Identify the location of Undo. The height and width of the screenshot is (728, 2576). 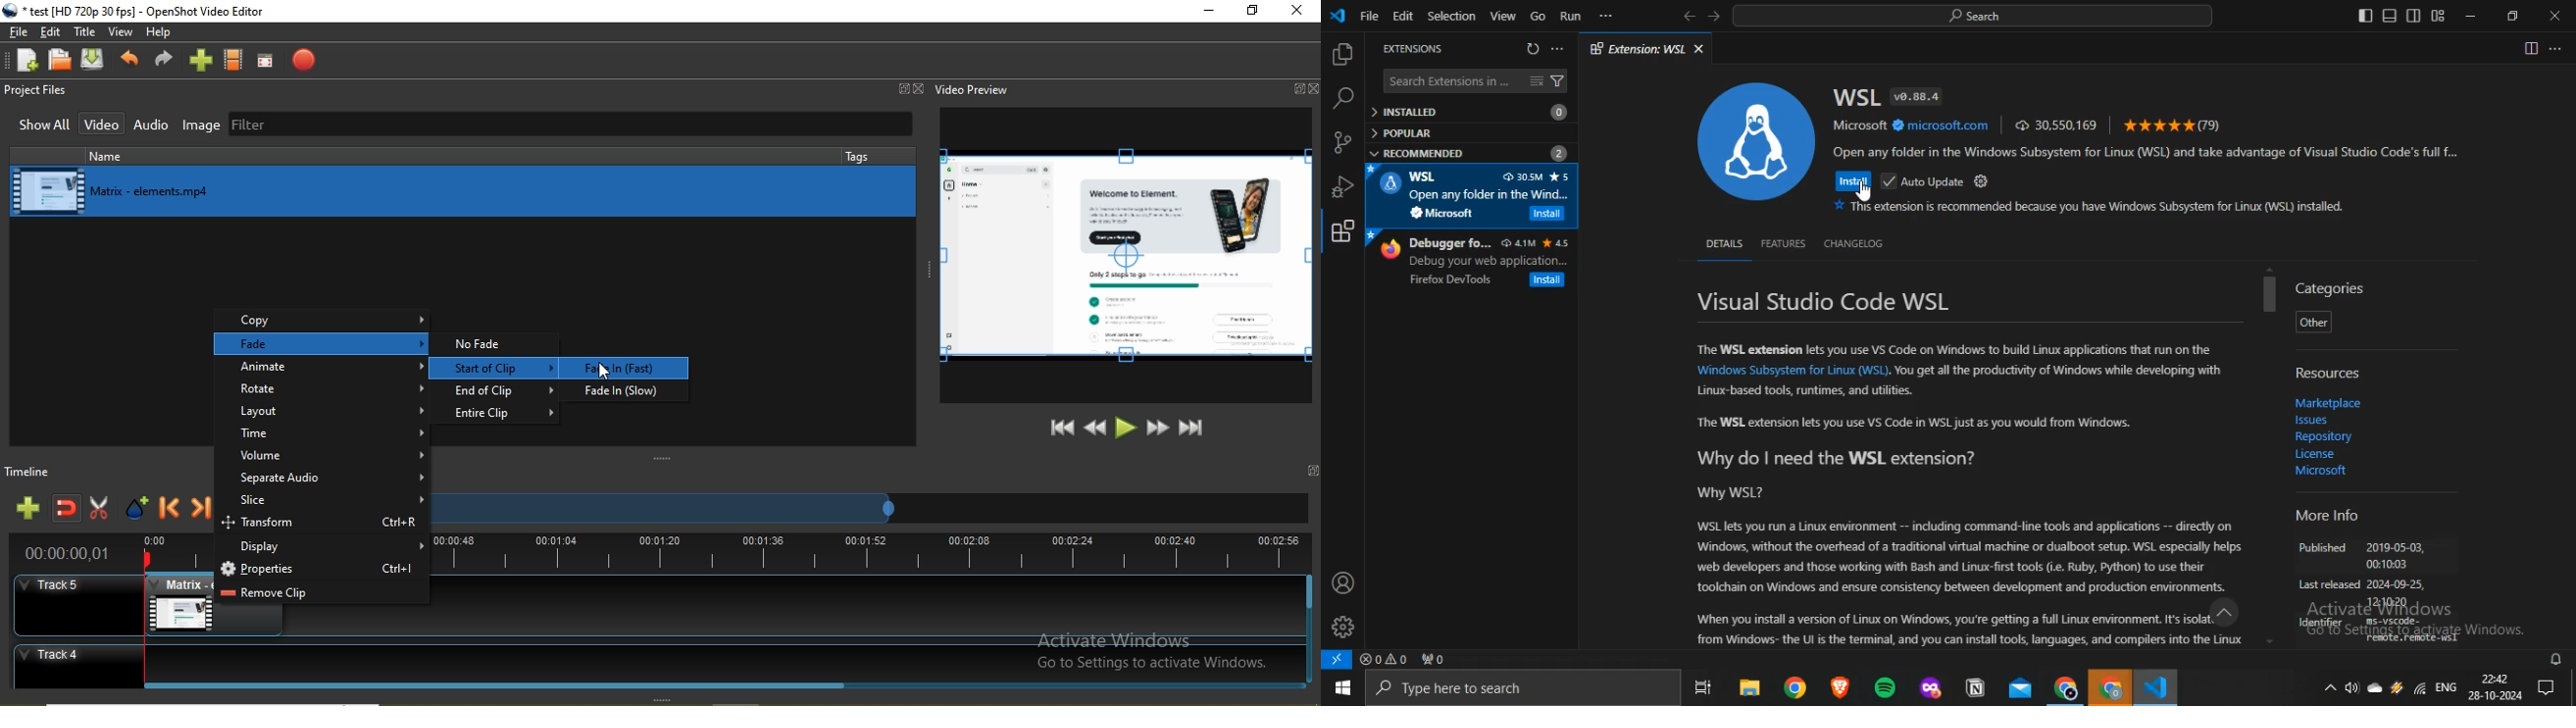
(132, 61).